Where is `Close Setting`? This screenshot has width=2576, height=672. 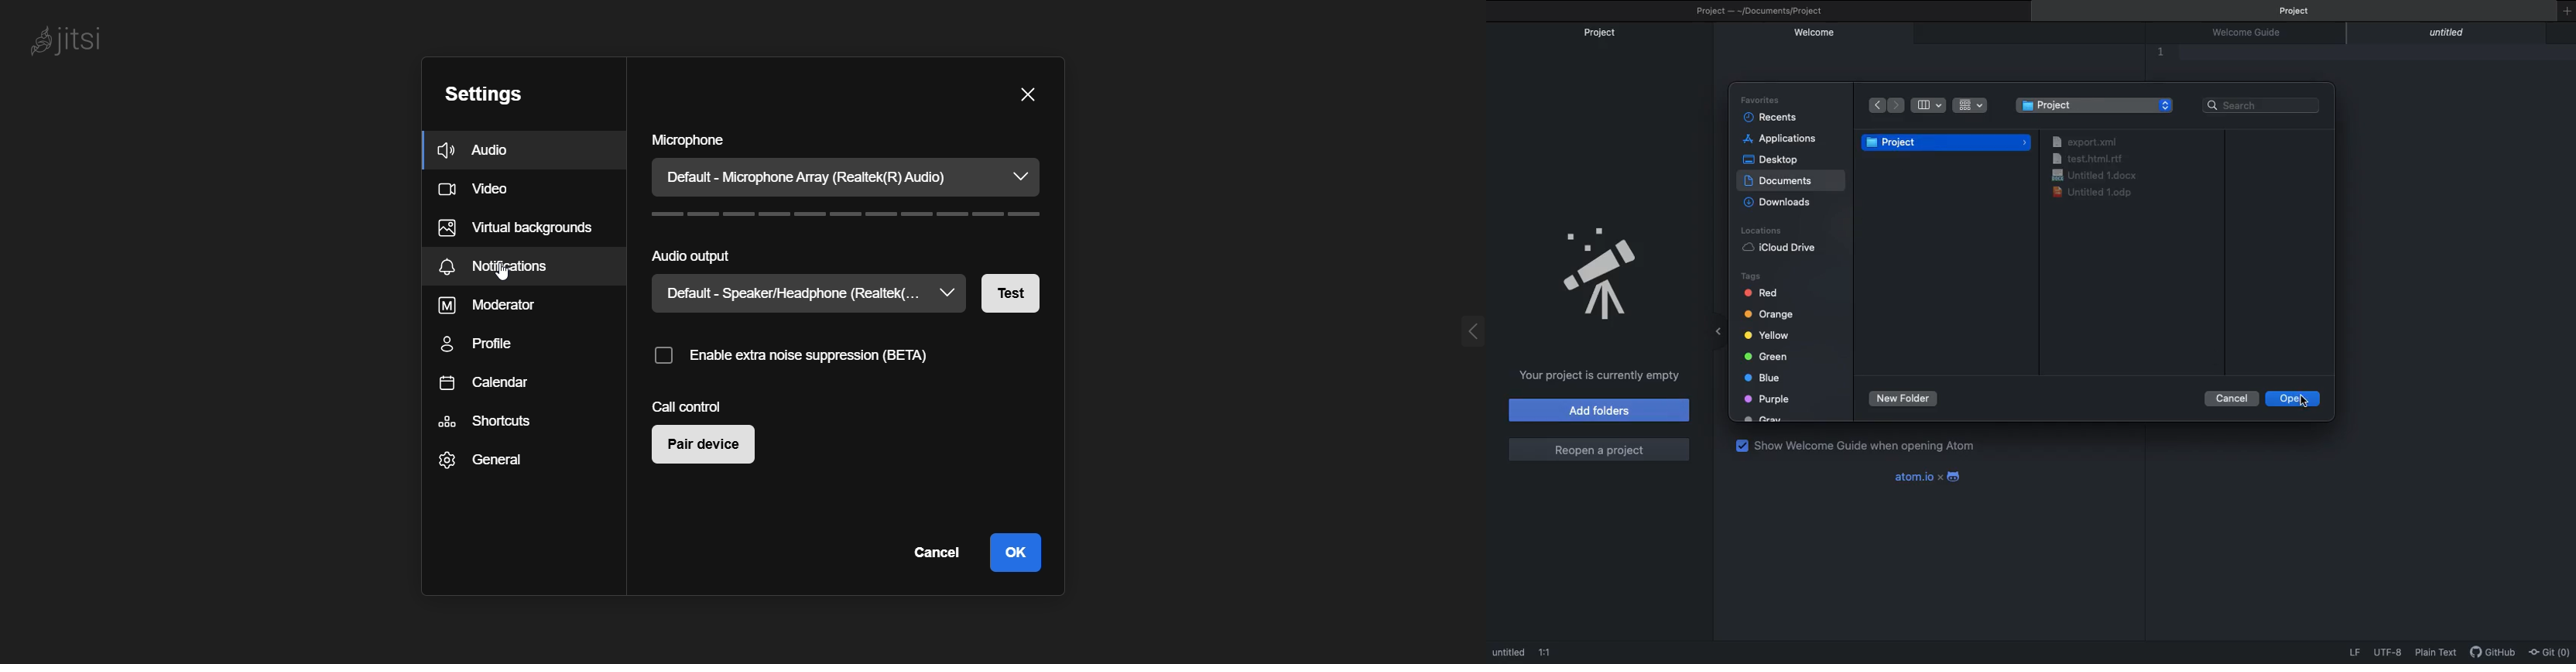
Close Setting is located at coordinates (1027, 94).